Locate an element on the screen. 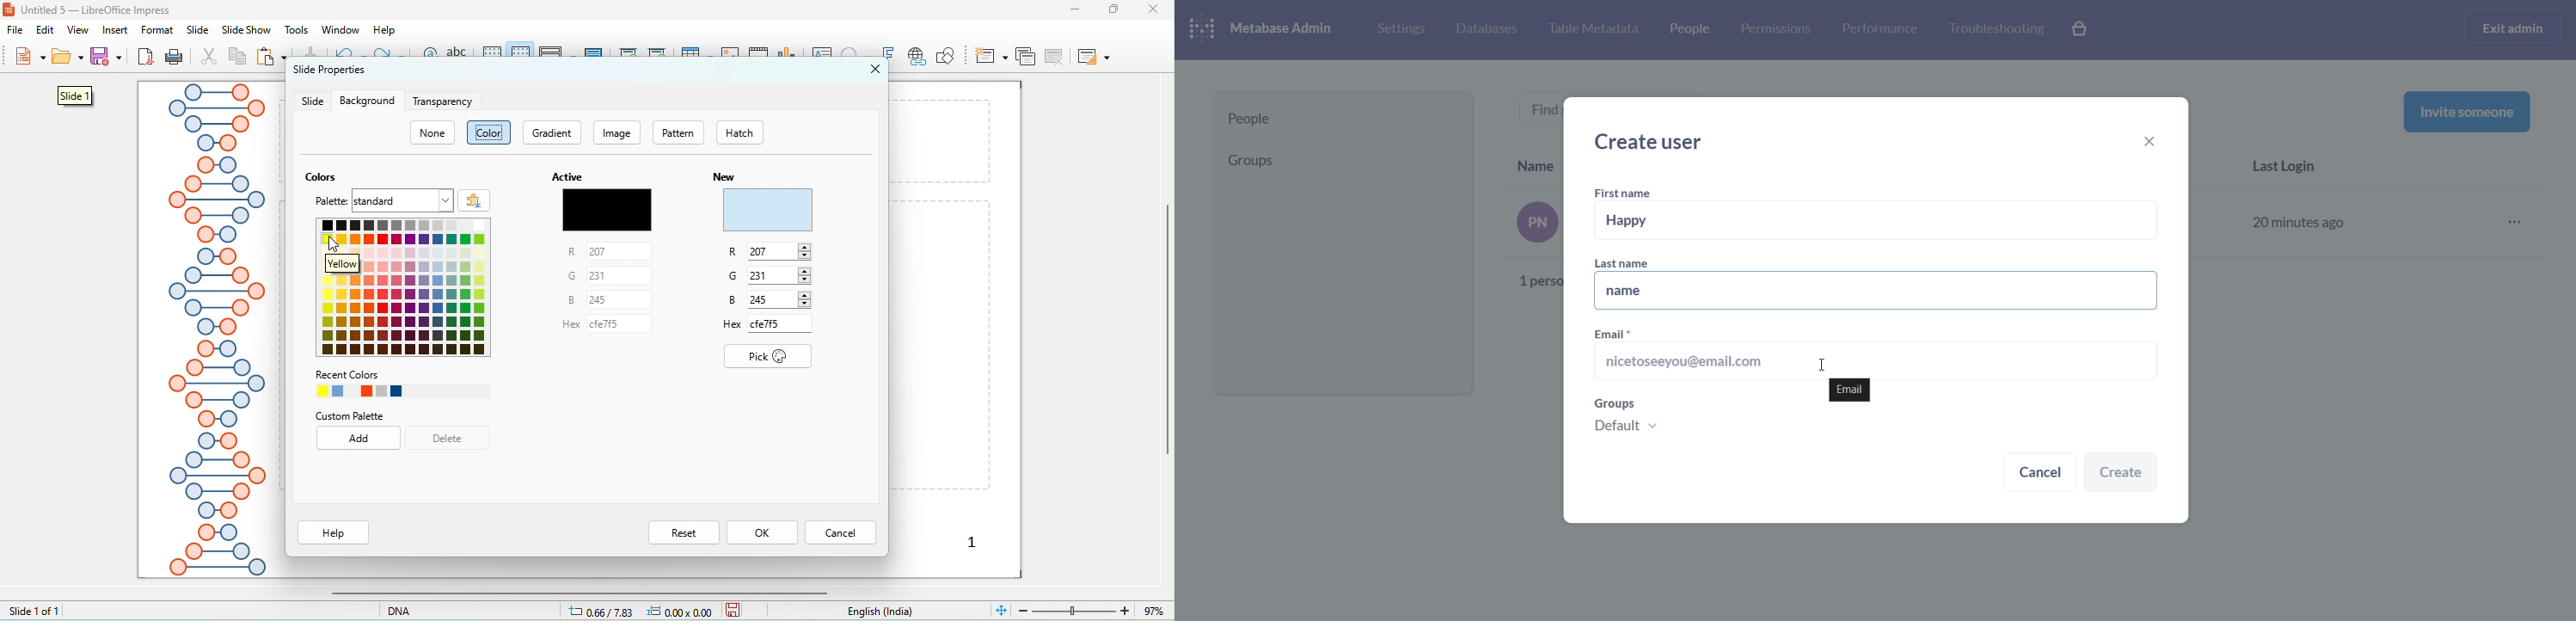  open is located at coordinates (68, 59).